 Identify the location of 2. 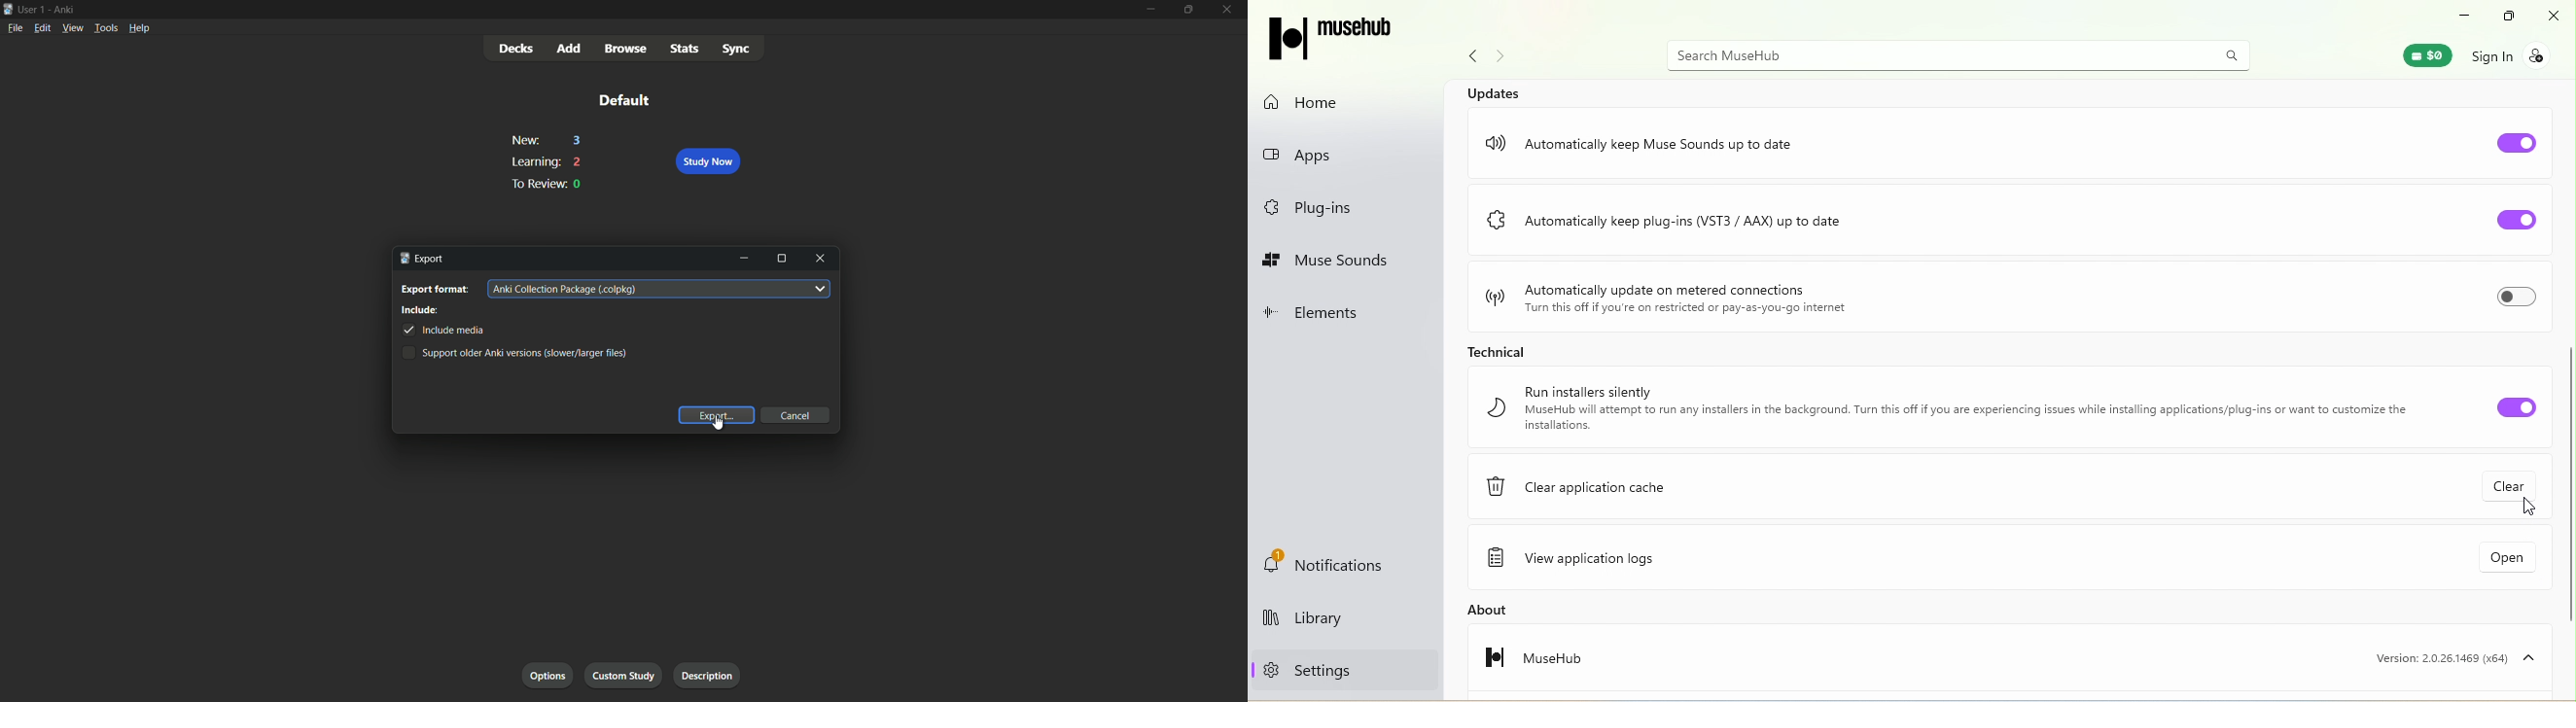
(579, 162).